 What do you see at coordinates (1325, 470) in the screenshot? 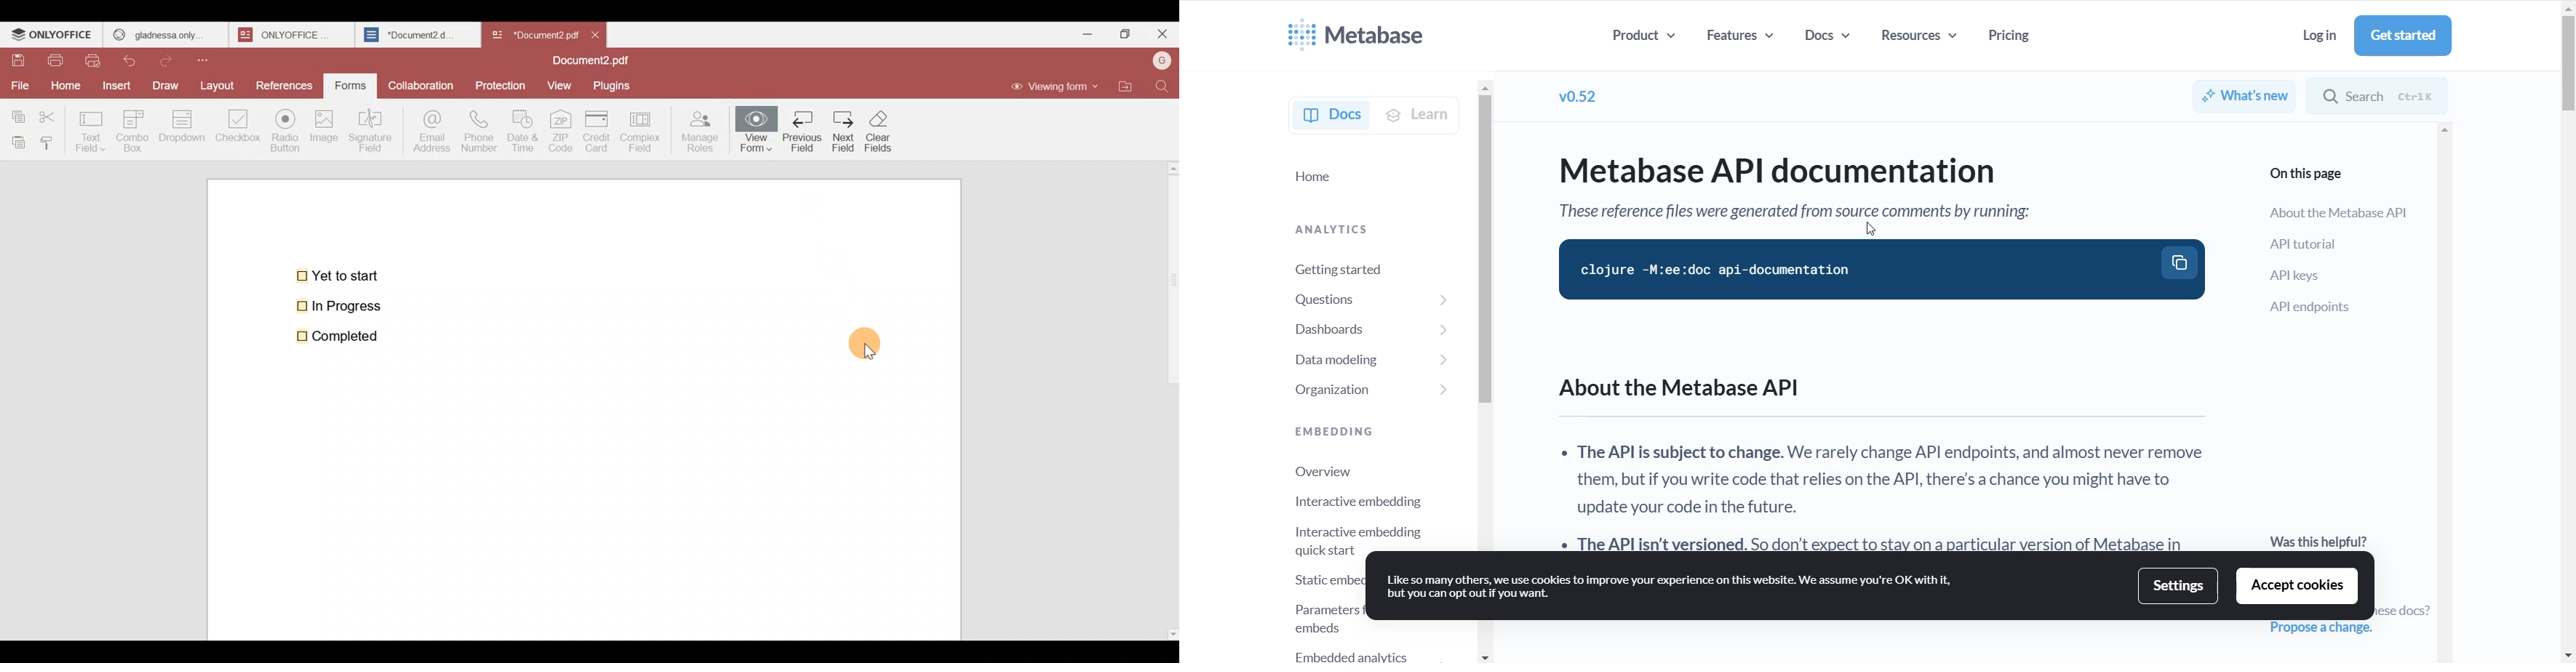
I see `overview` at bounding box center [1325, 470].